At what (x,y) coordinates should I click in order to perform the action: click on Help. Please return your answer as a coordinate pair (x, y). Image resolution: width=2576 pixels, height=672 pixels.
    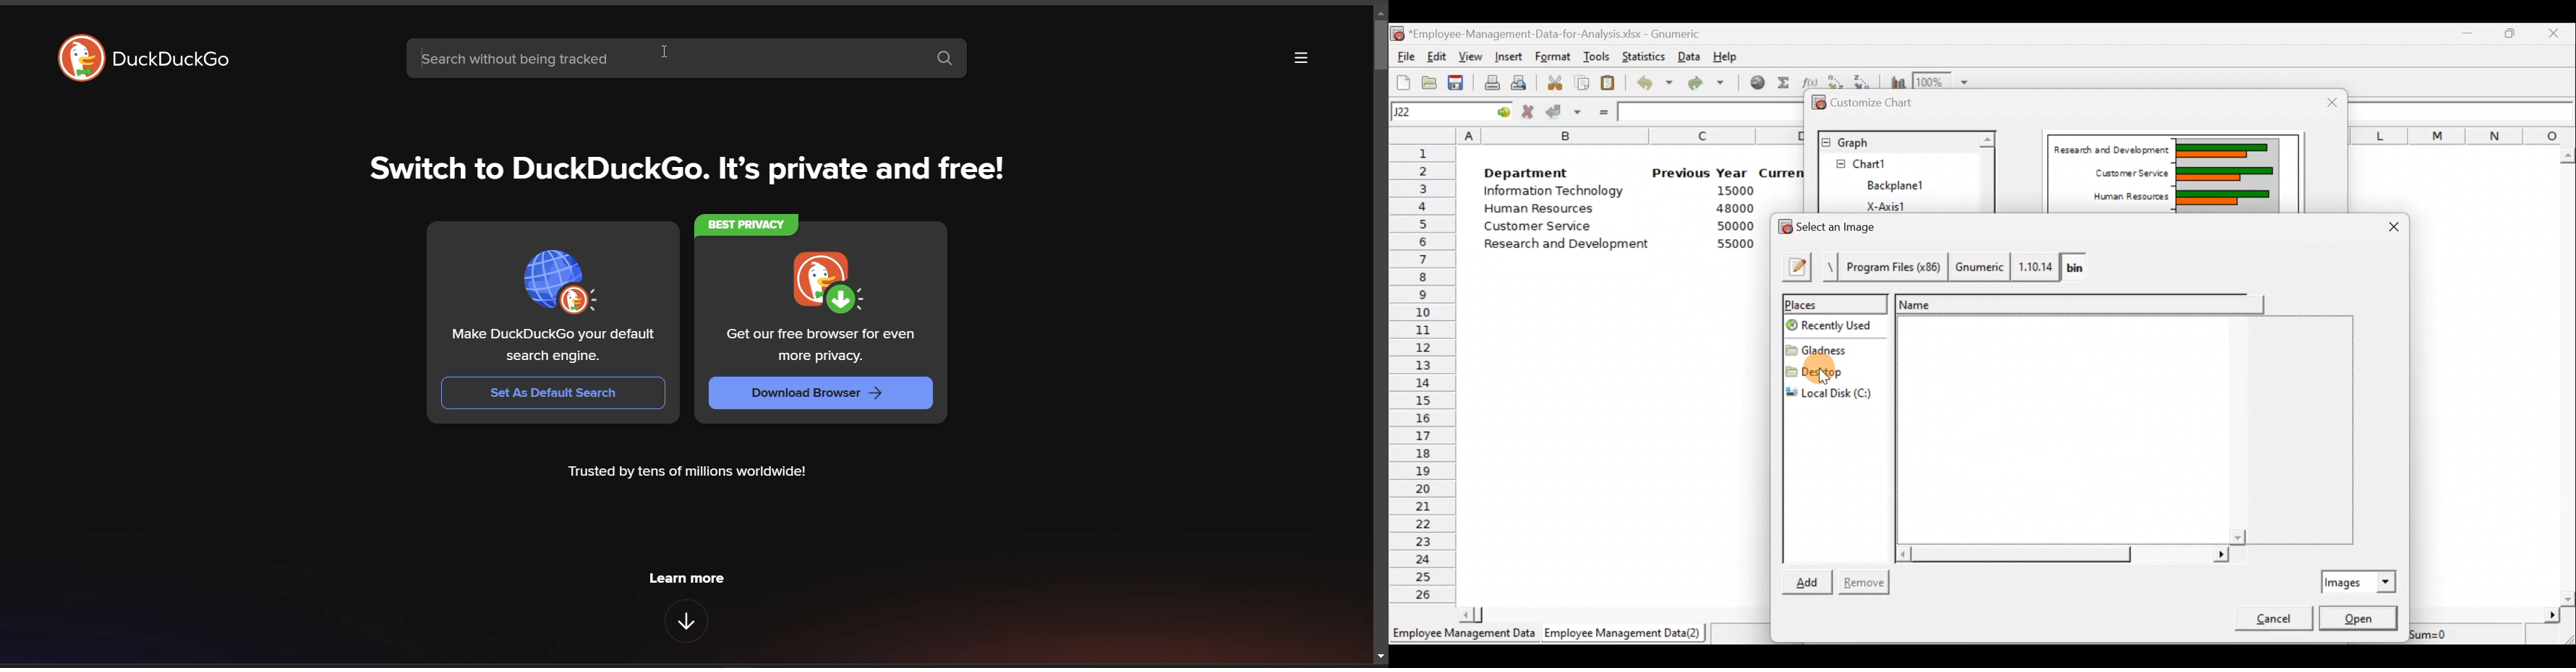
    Looking at the image, I should click on (1726, 54).